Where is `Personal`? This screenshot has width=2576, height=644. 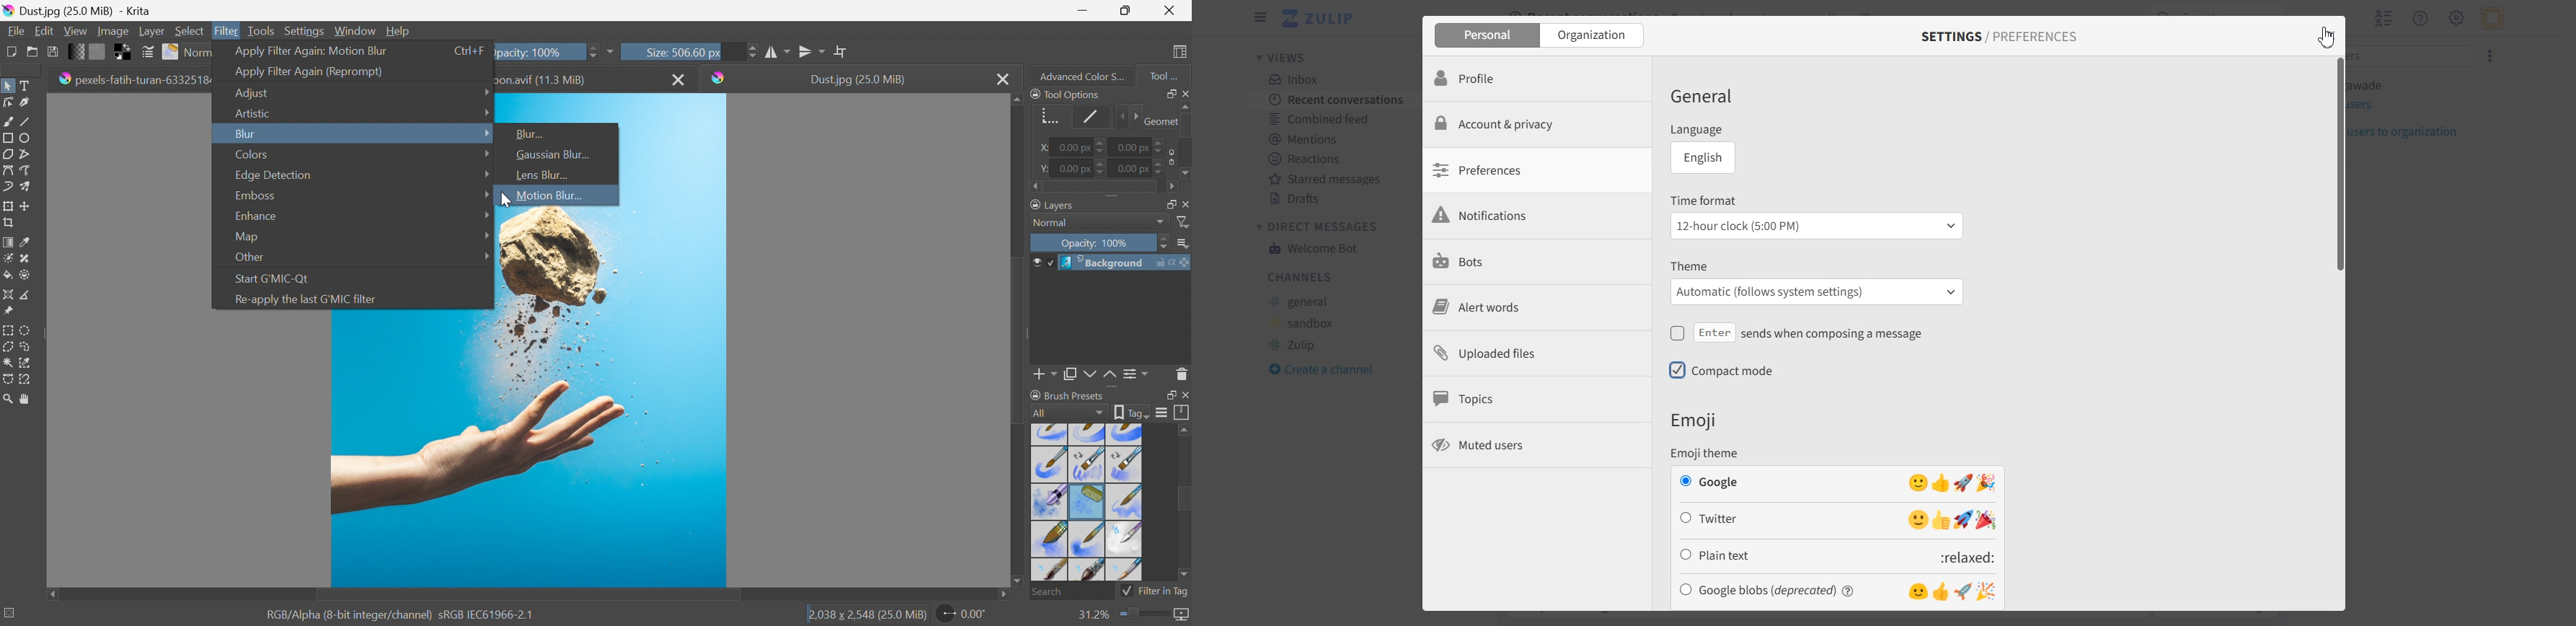 Personal is located at coordinates (1484, 36).